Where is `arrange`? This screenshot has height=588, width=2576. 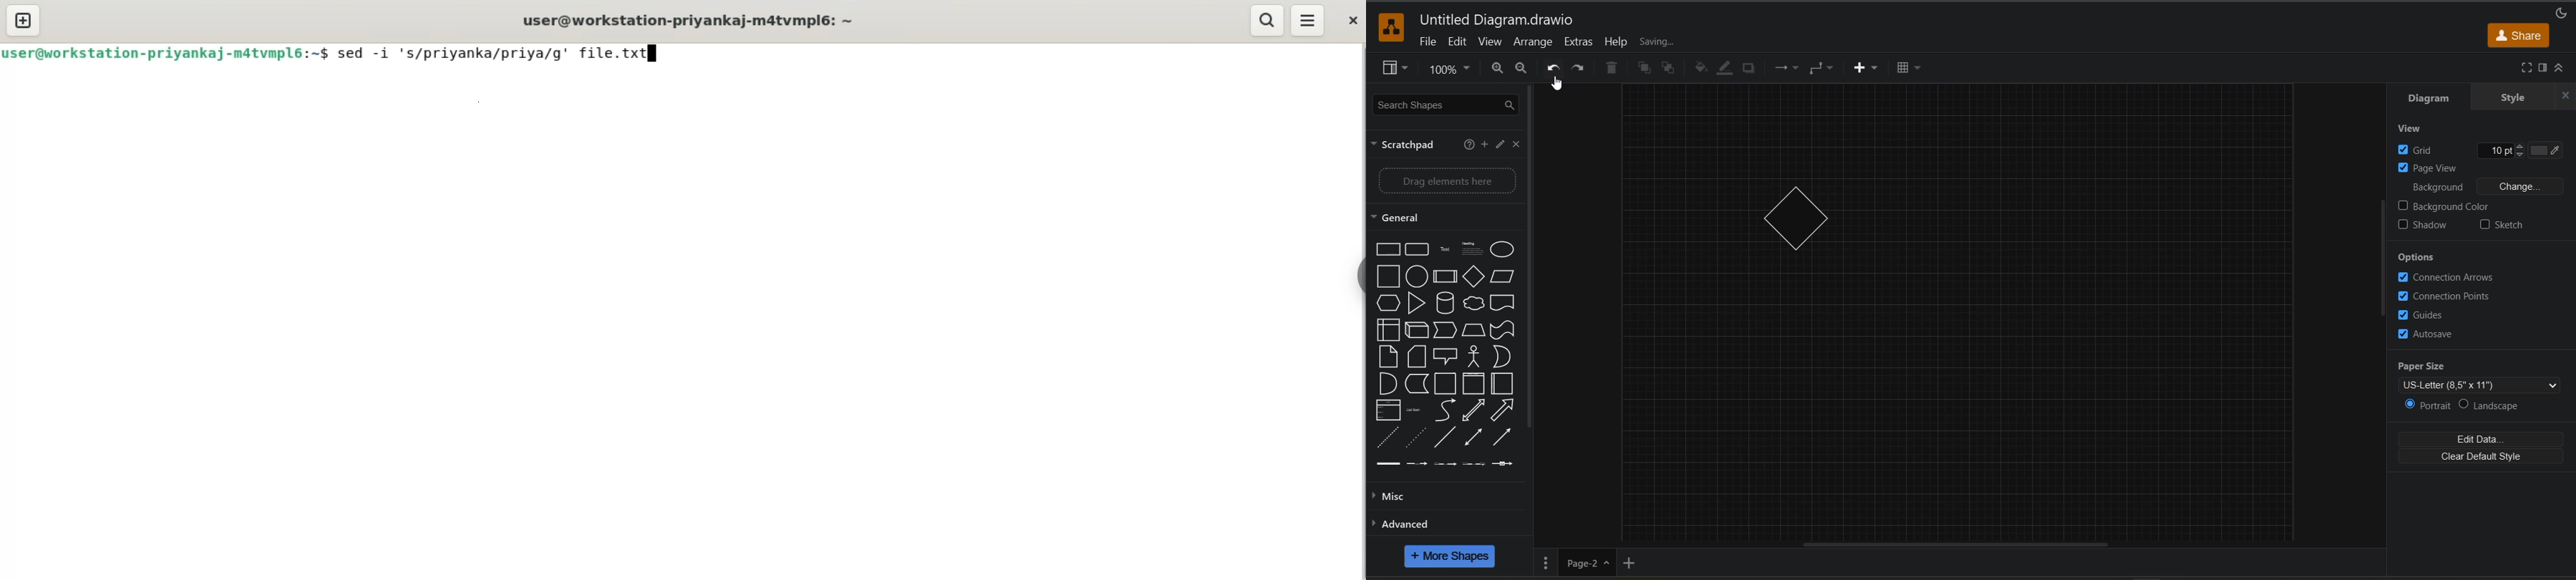 arrange is located at coordinates (1532, 43).